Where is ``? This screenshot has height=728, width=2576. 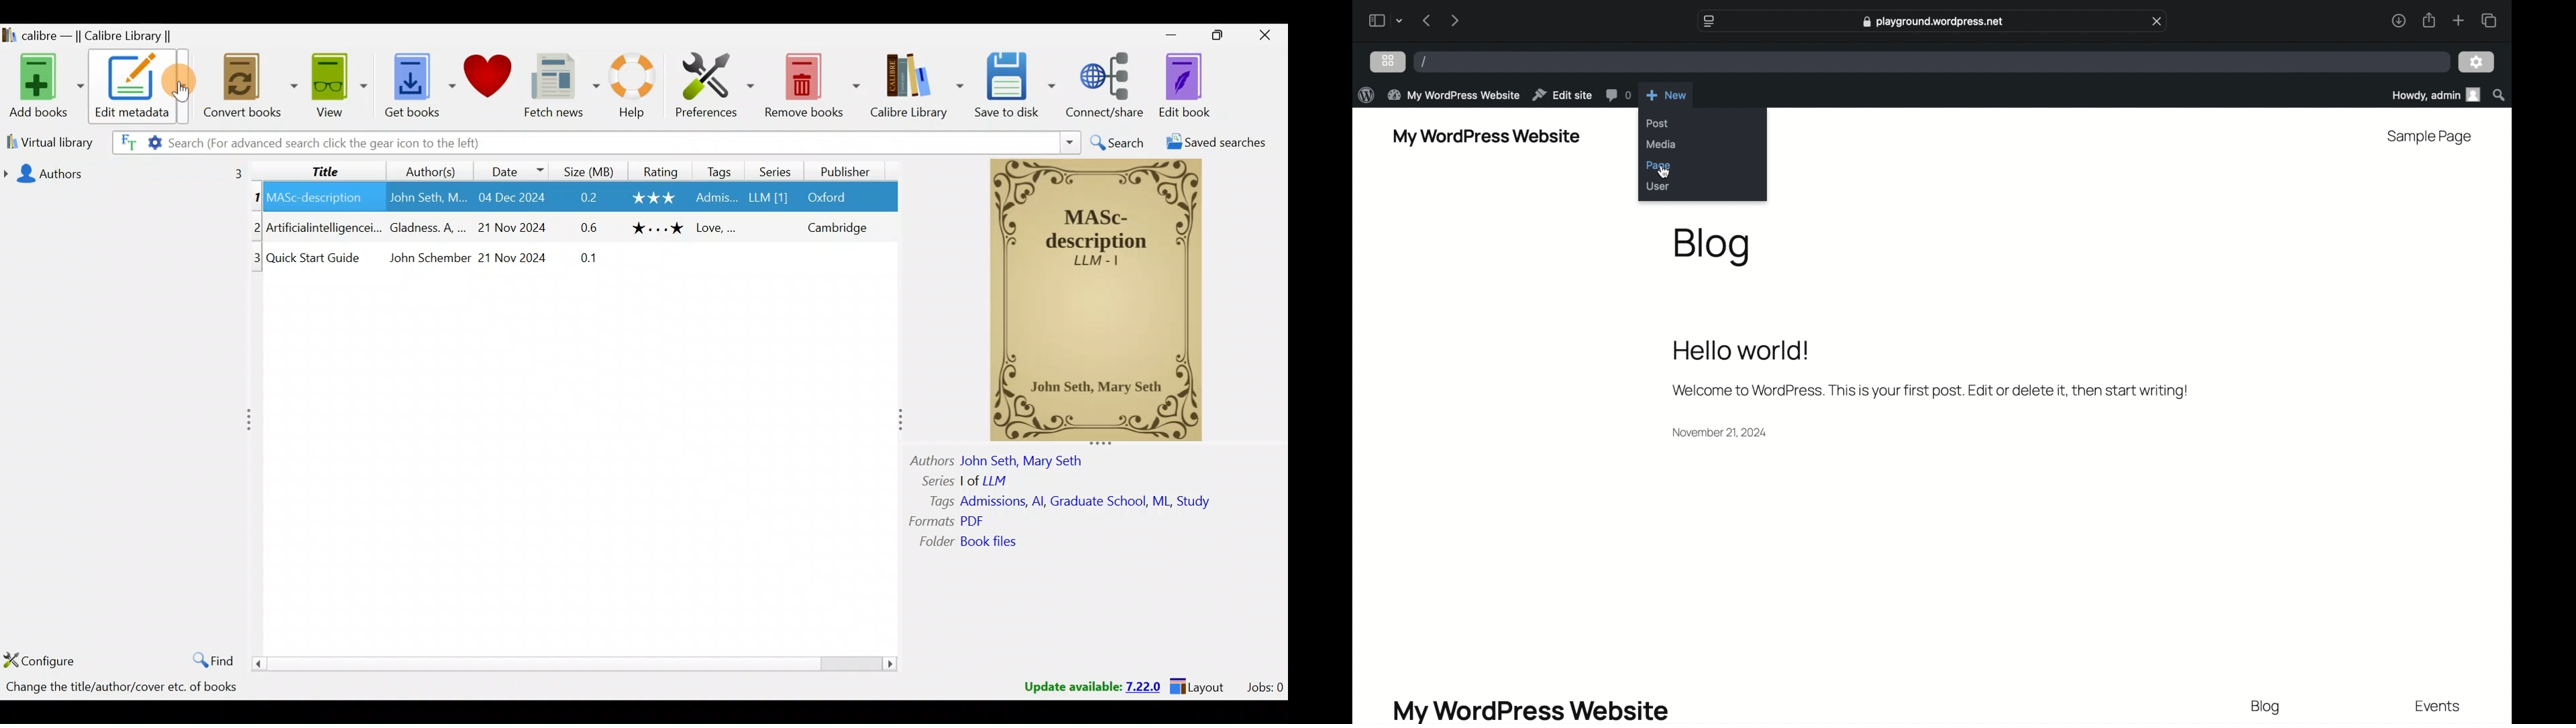  is located at coordinates (1088, 500).